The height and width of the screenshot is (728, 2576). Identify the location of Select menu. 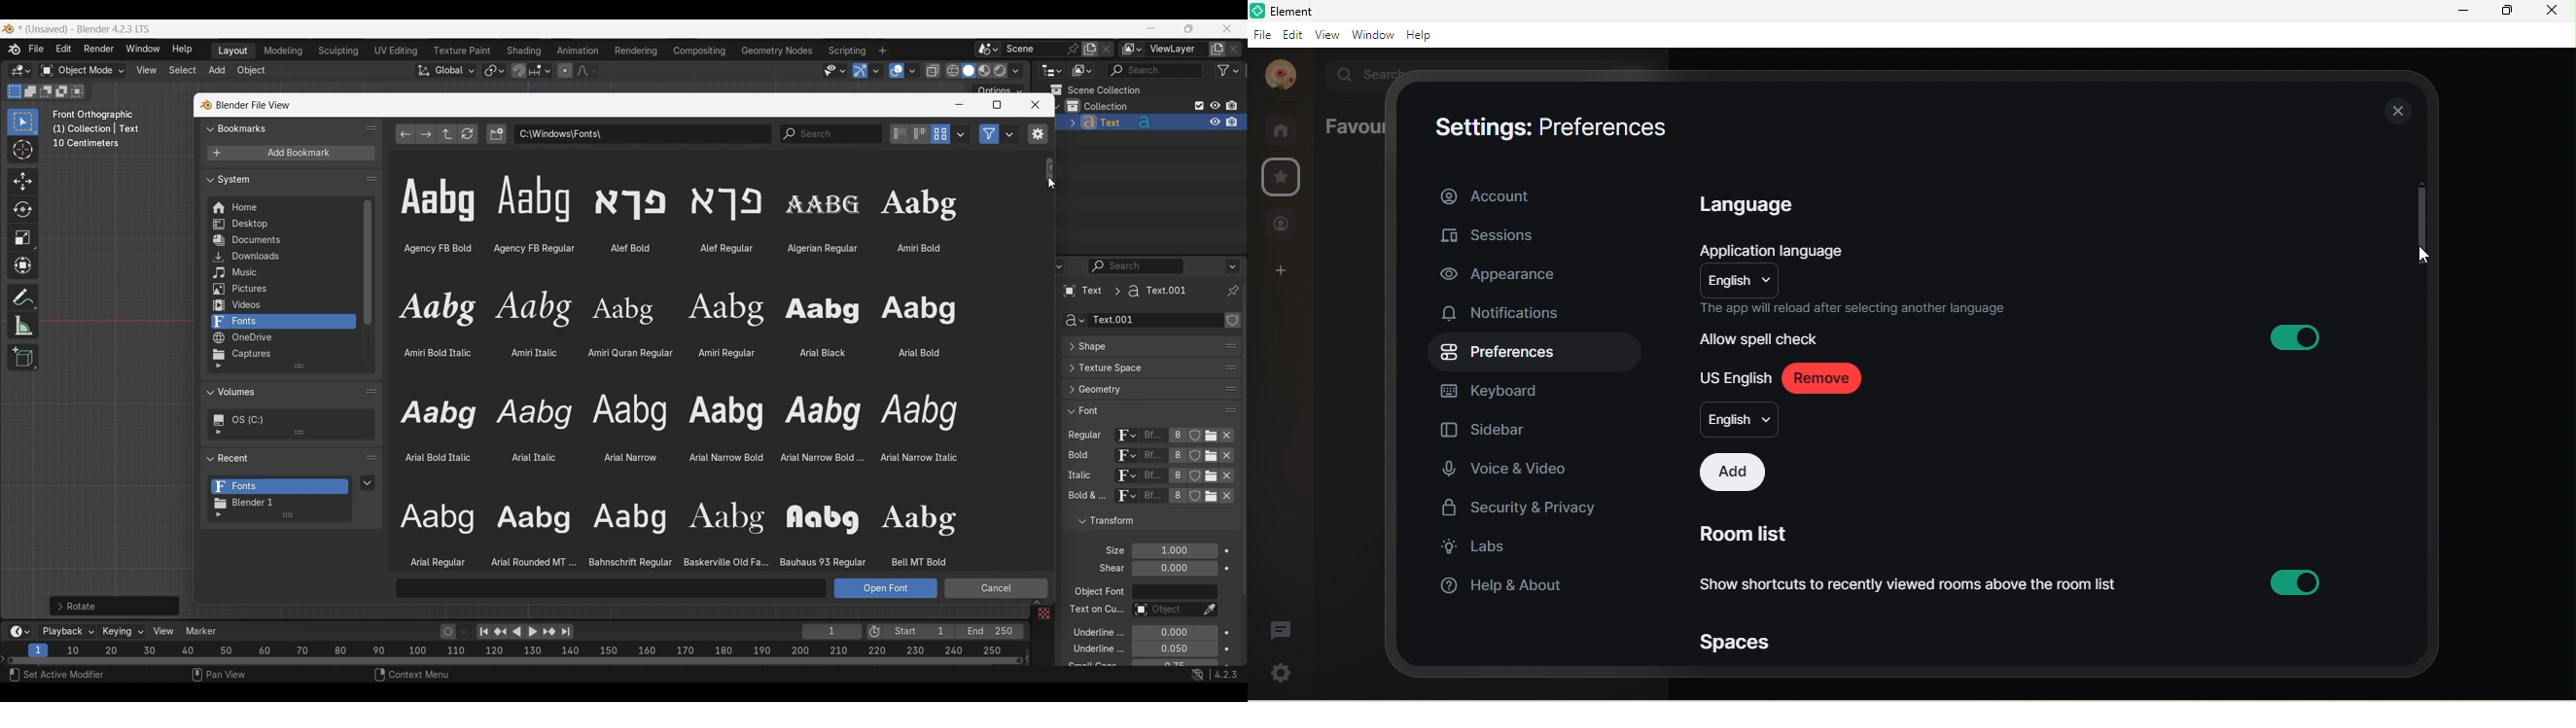
(183, 71).